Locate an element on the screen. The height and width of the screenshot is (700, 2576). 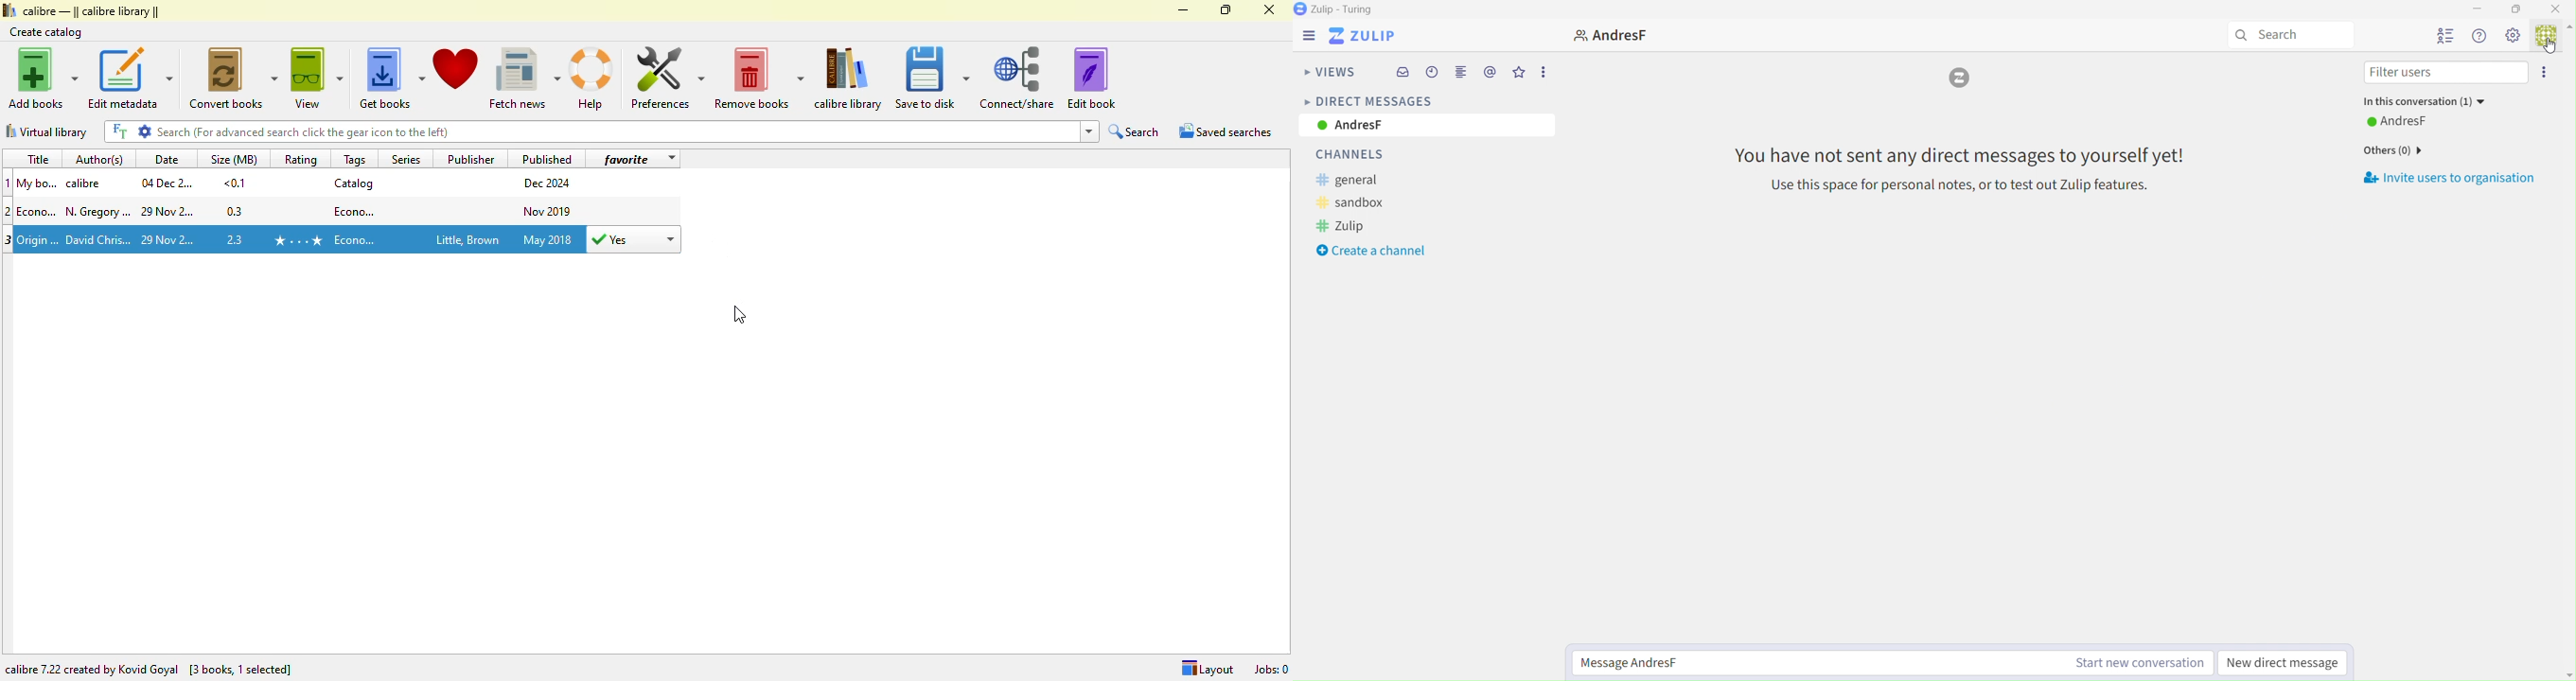
Close is located at coordinates (2560, 9).